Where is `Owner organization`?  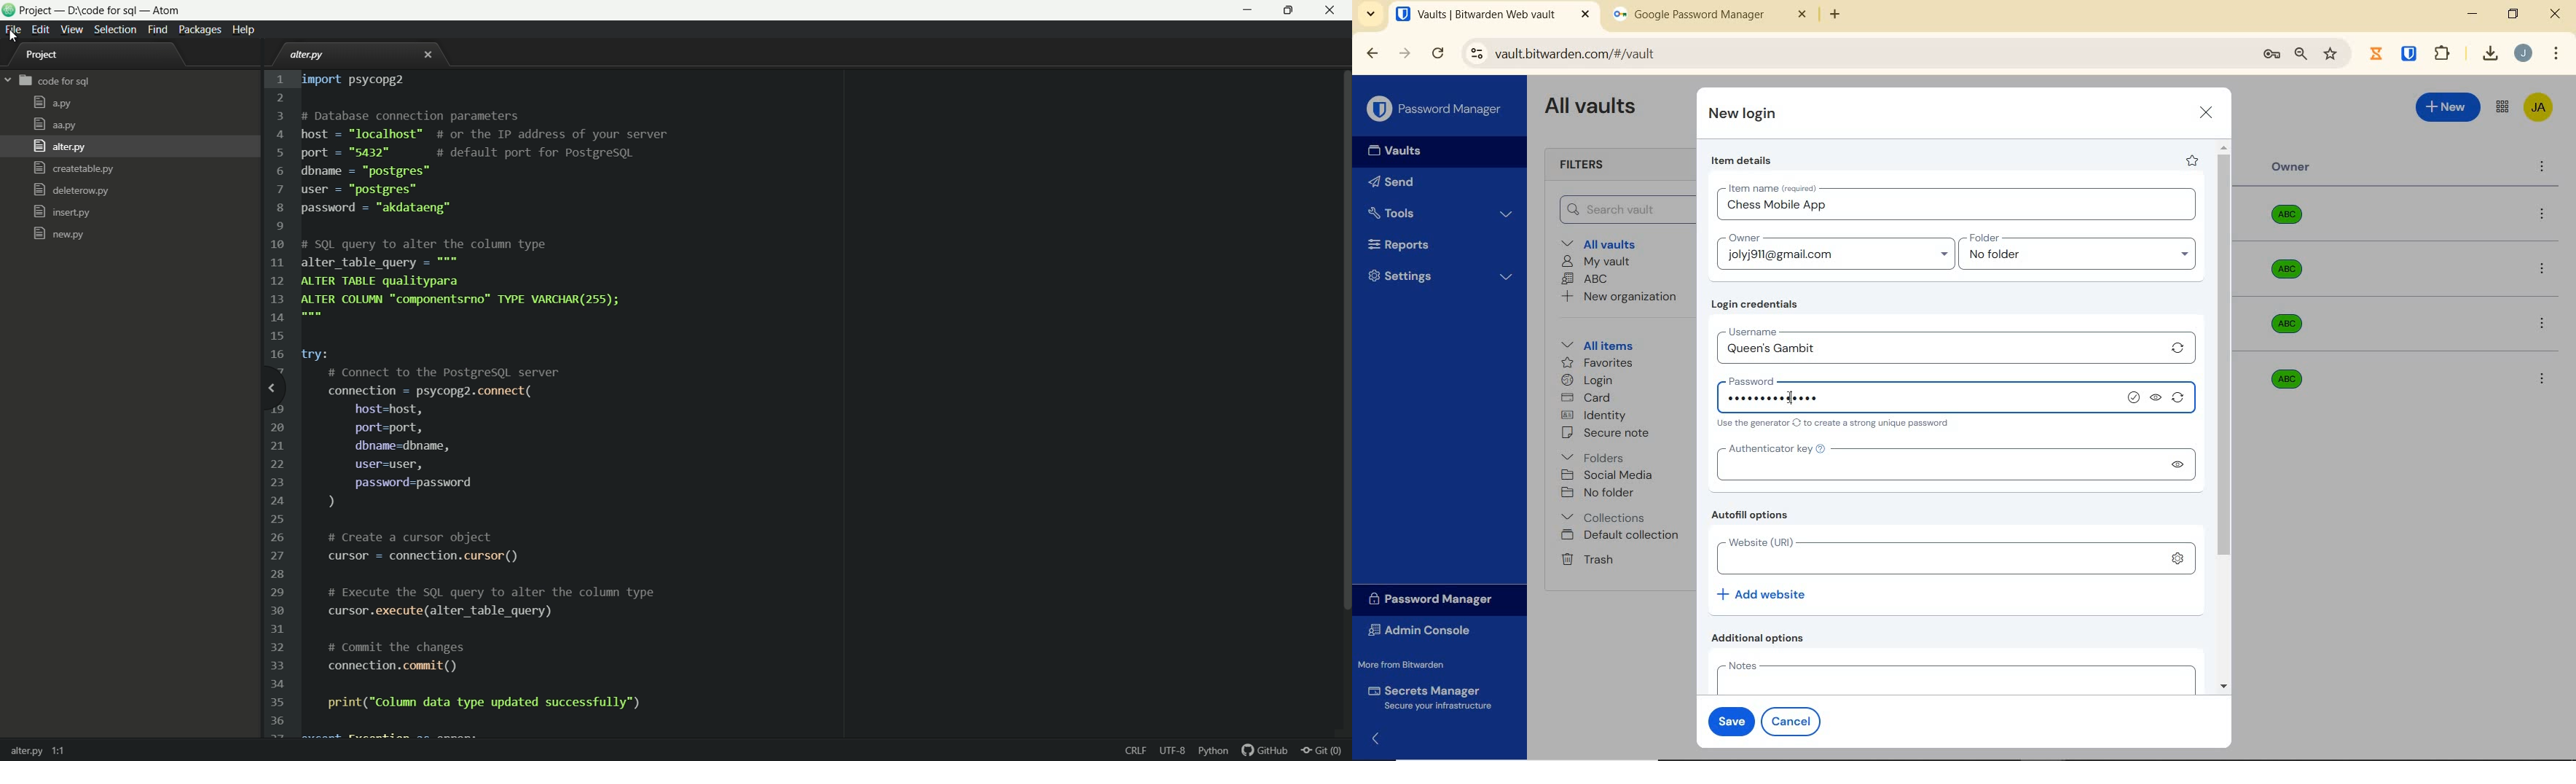 Owner organization is located at coordinates (2292, 324).